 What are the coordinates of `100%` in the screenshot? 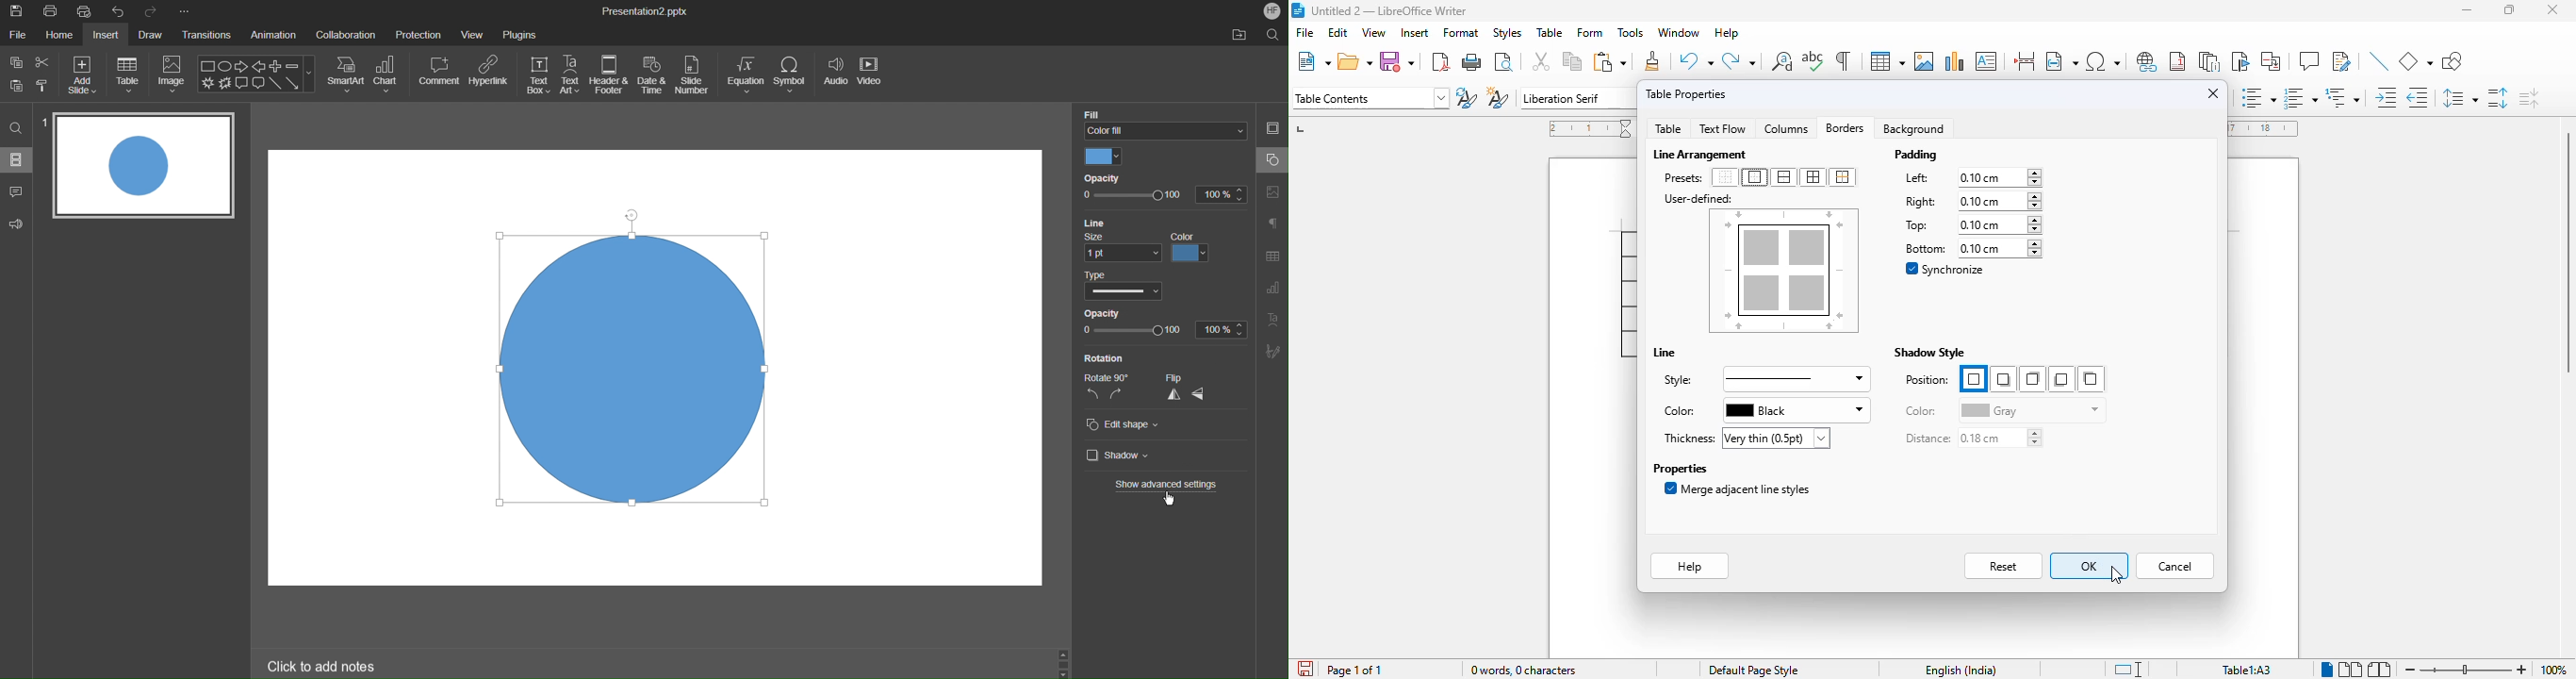 It's located at (1219, 195).